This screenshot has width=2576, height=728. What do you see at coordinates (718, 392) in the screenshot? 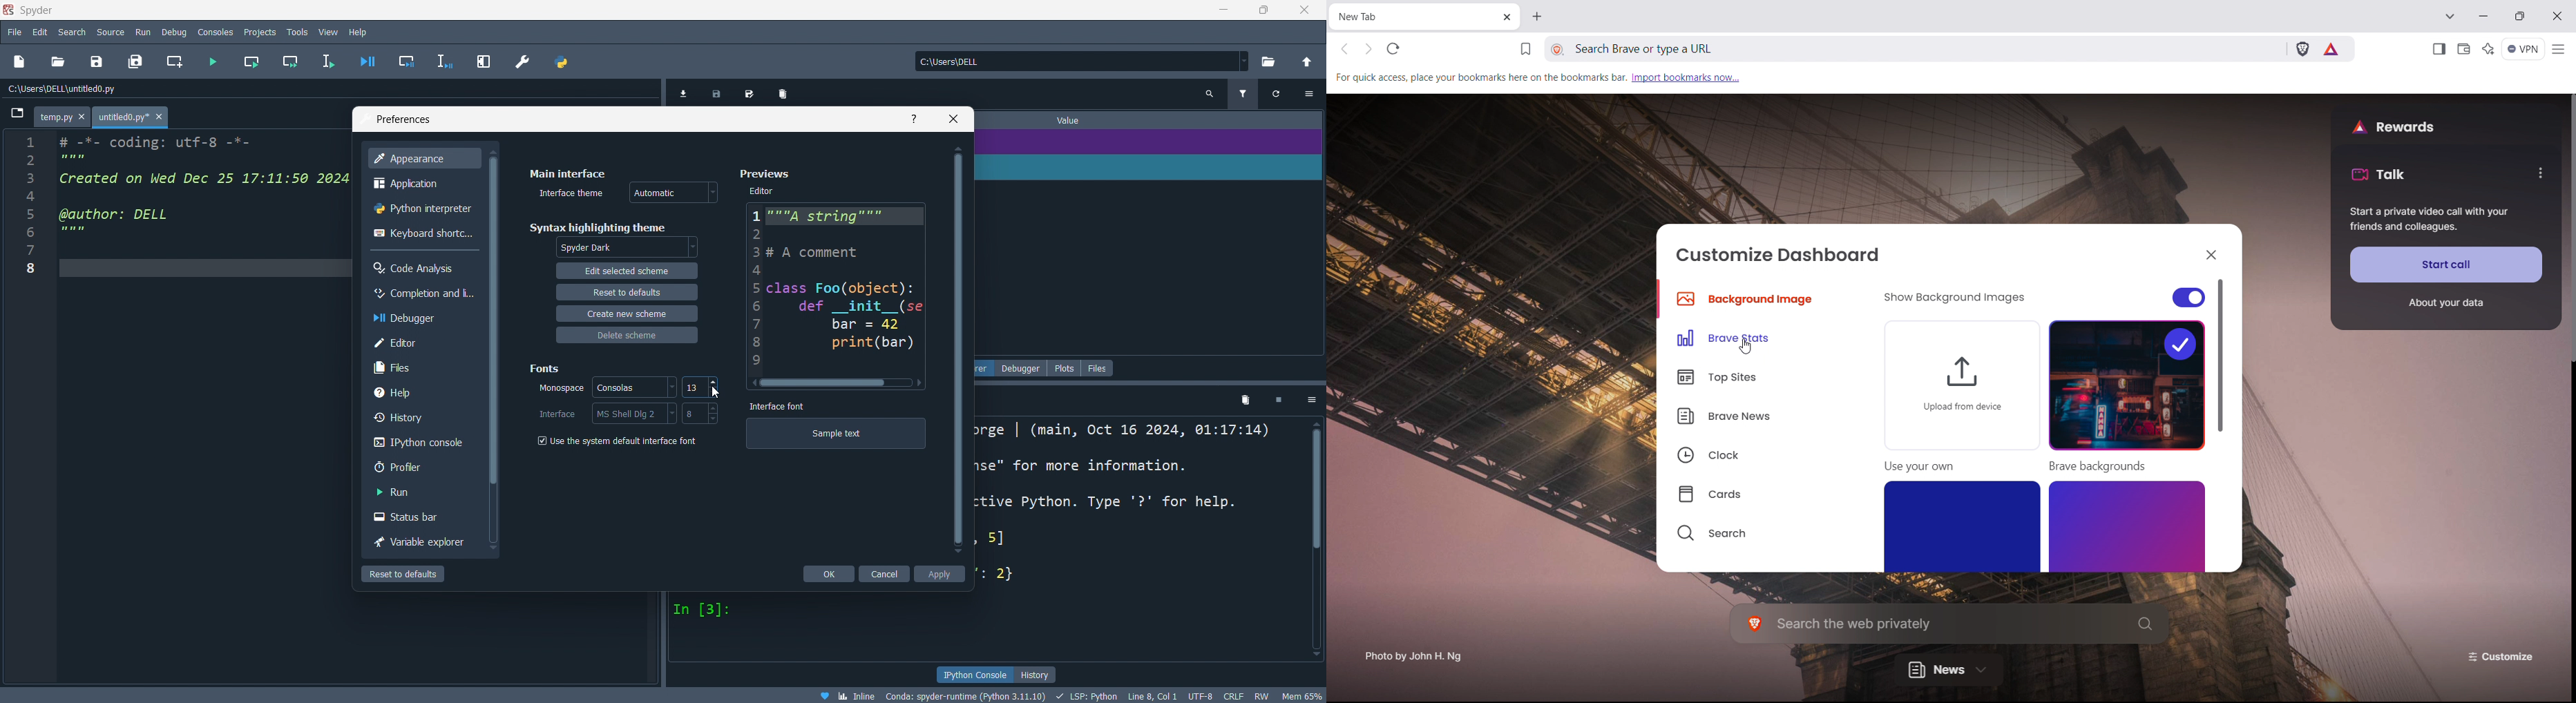
I see `Cursor` at bounding box center [718, 392].